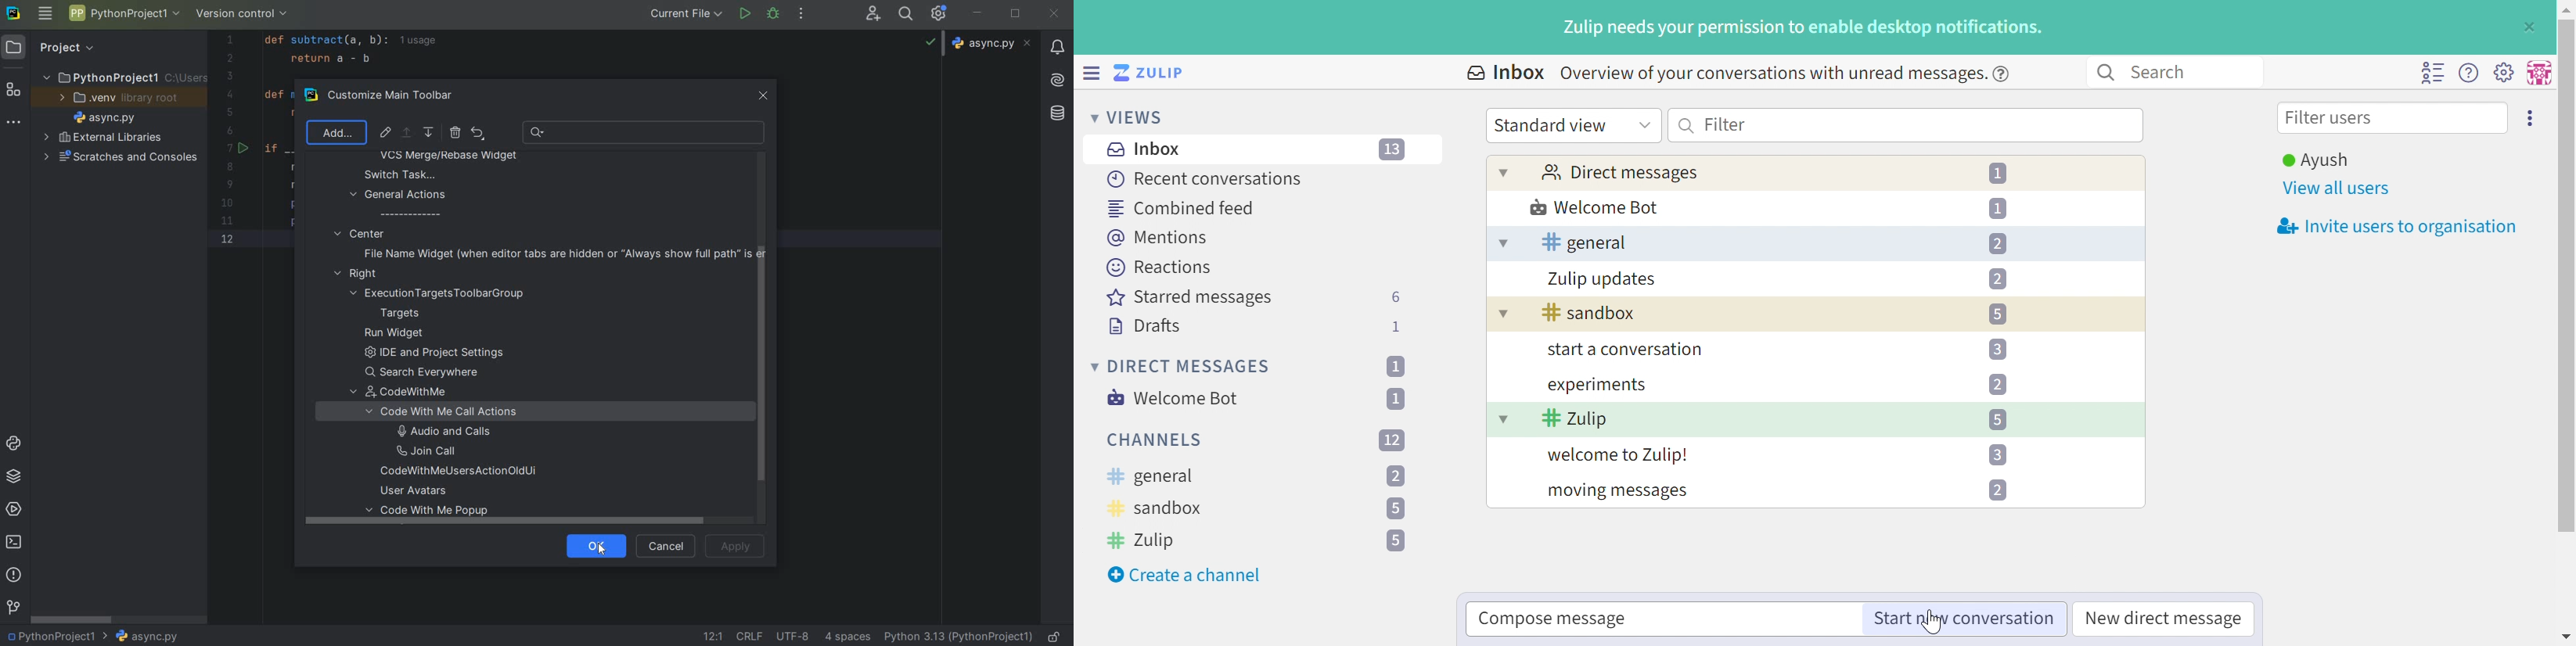 The image size is (2576, 672). I want to click on Drop Down, so click(1500, 316).